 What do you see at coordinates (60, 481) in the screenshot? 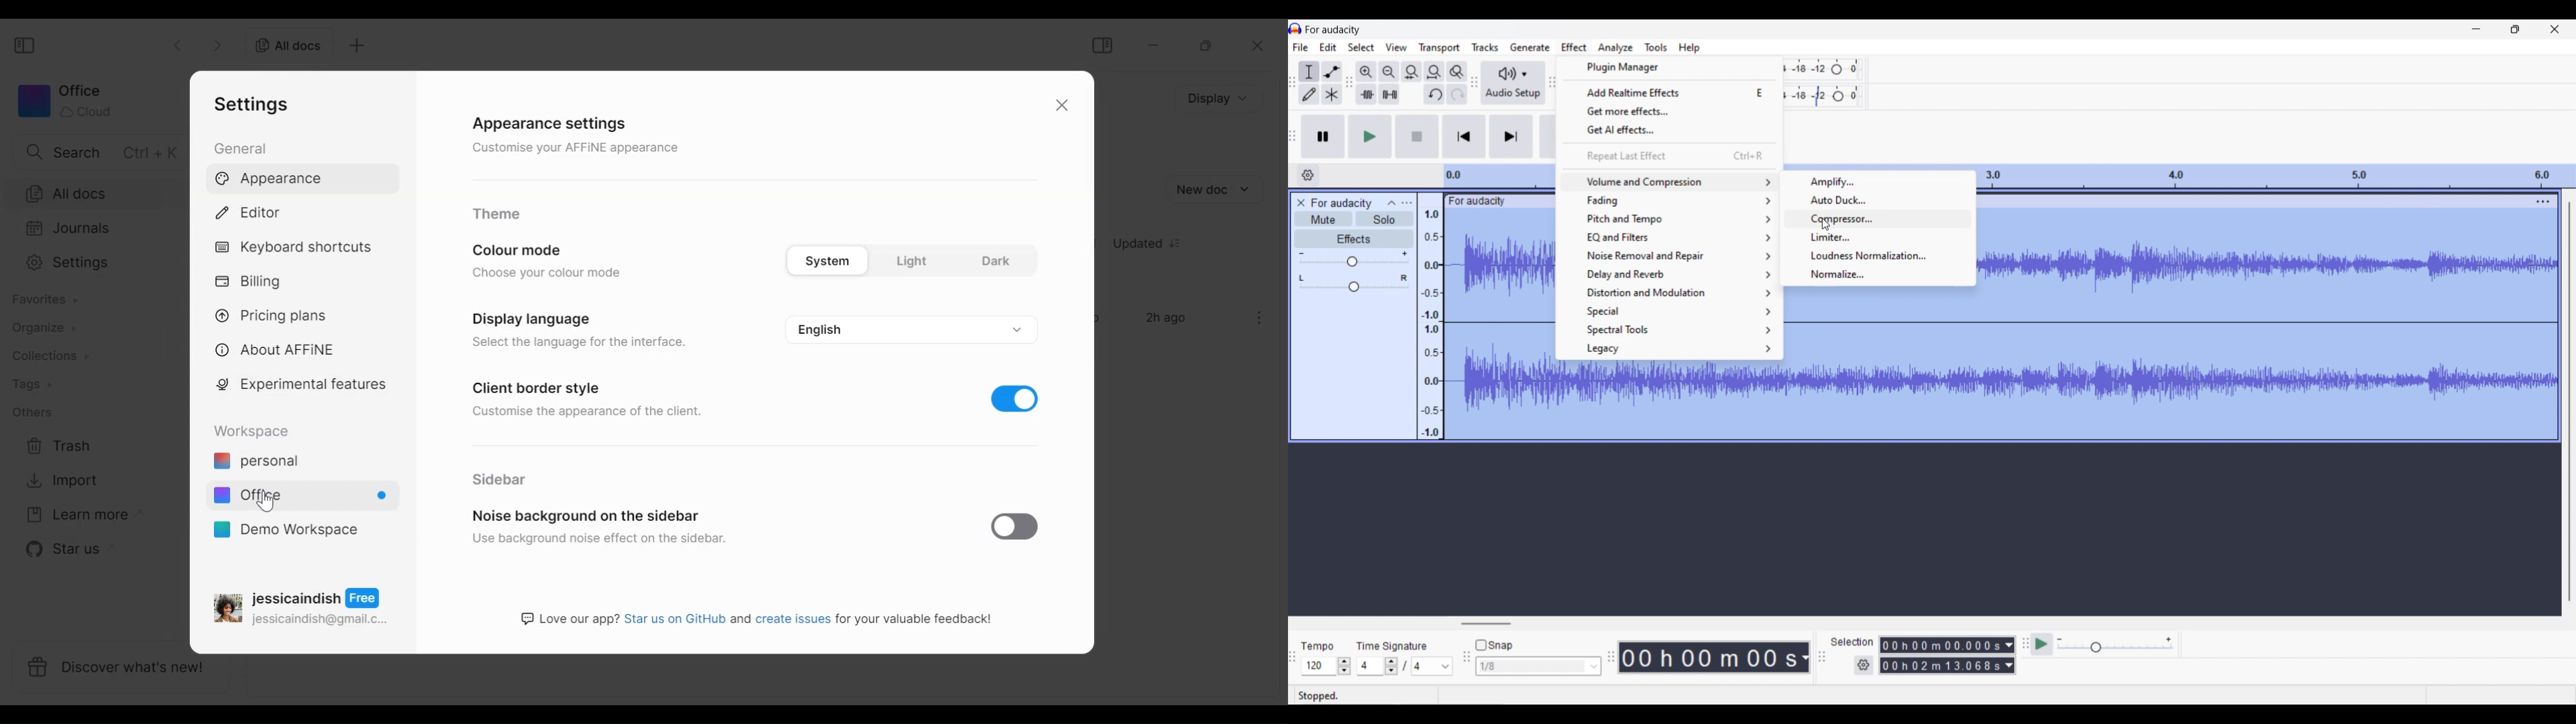
I see `Import` at bounding box center [60, 481].